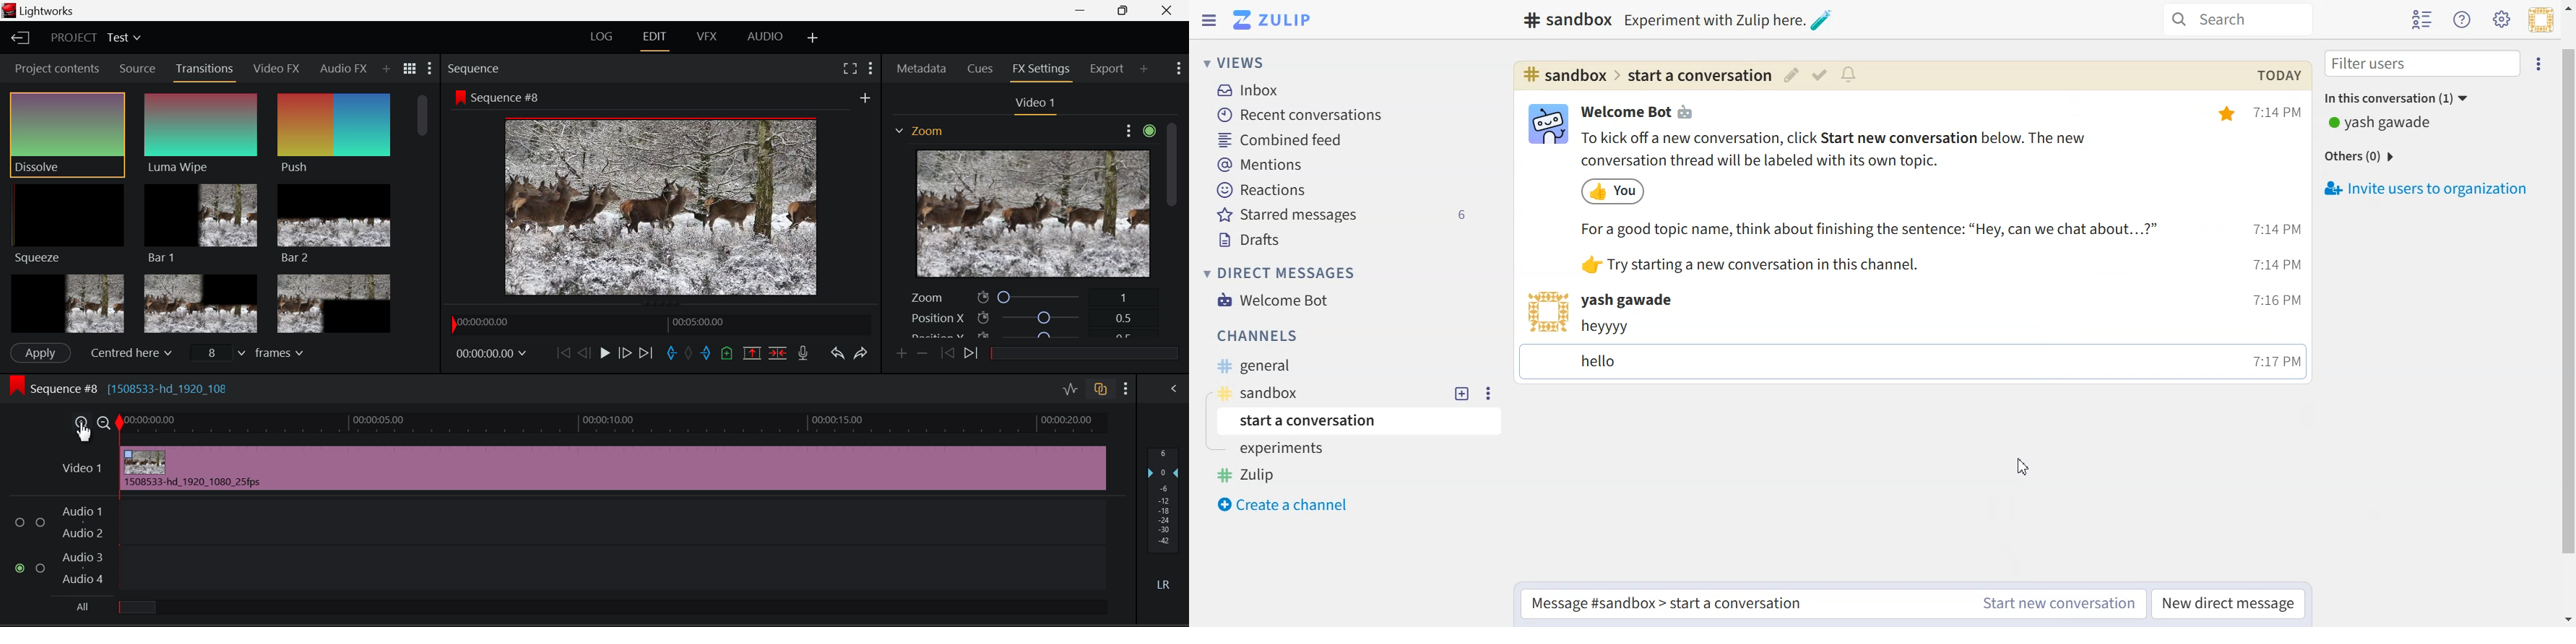  Describe the element at coordinates (134, 350) in the screenshot. I see `Centered here` at that location.